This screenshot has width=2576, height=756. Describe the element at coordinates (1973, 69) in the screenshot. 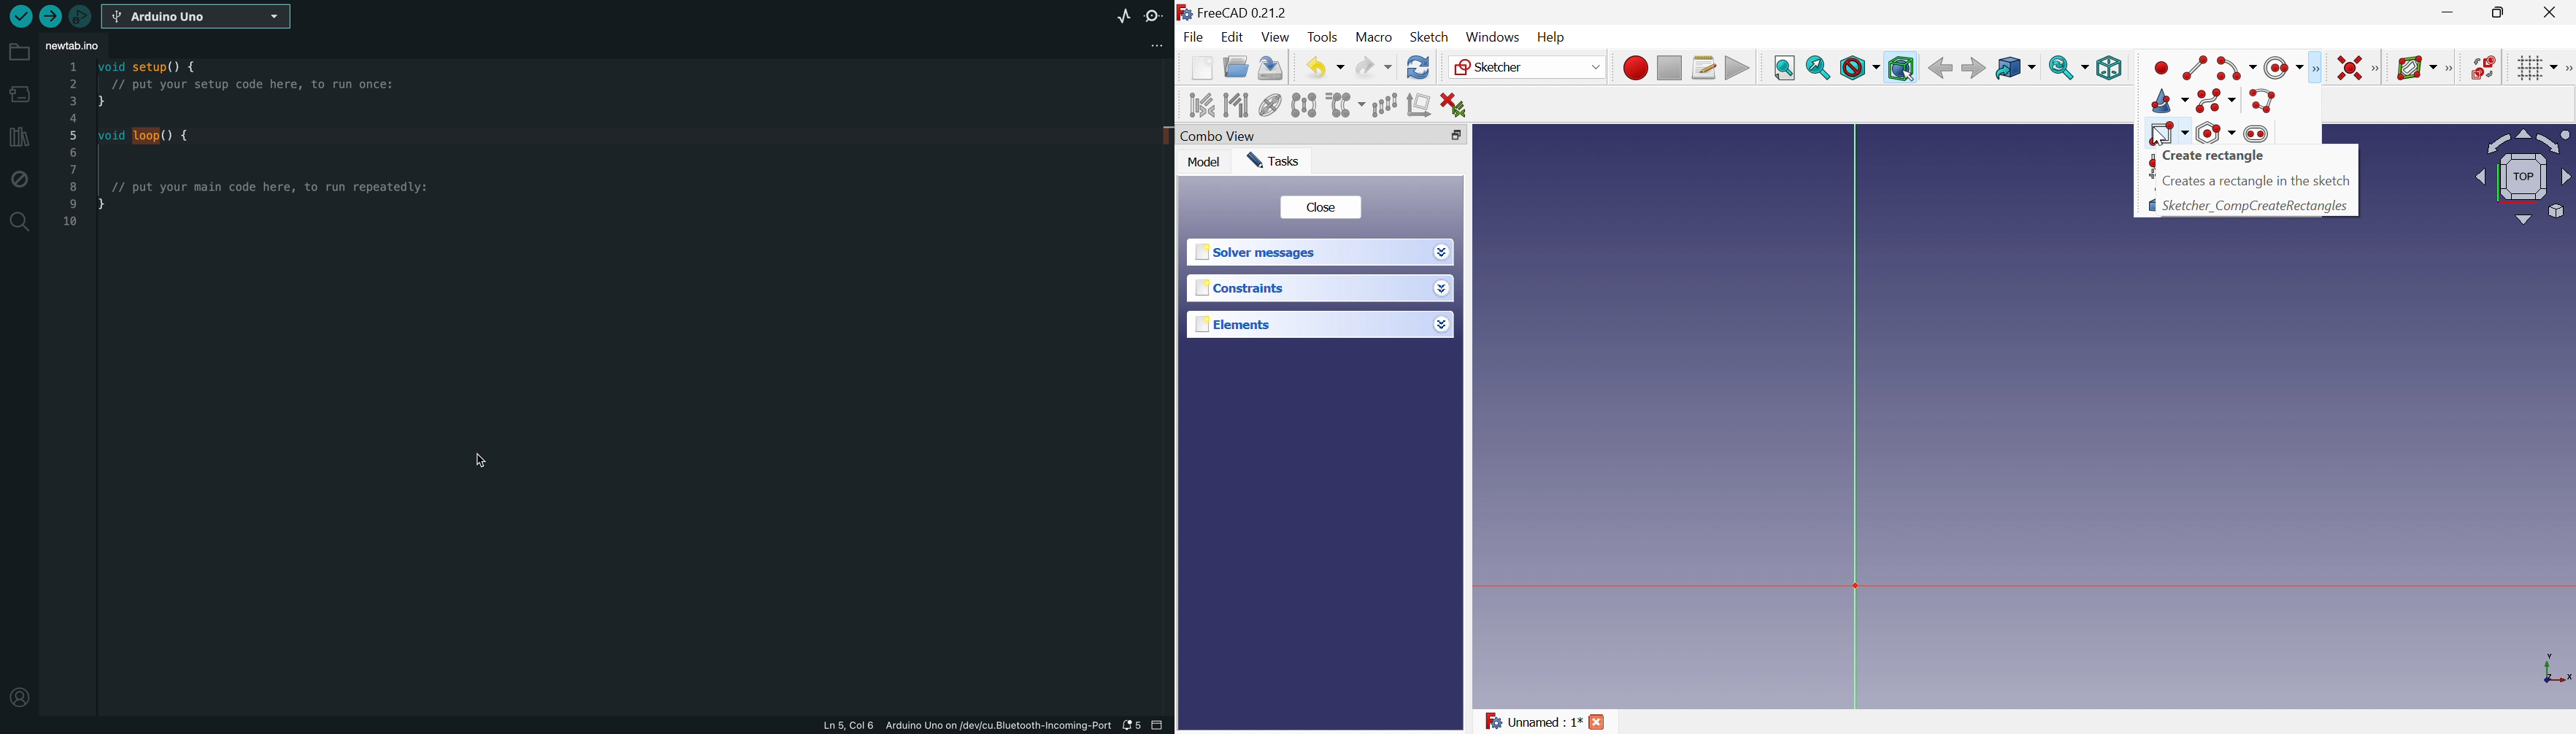

I see `Forward` at that location.